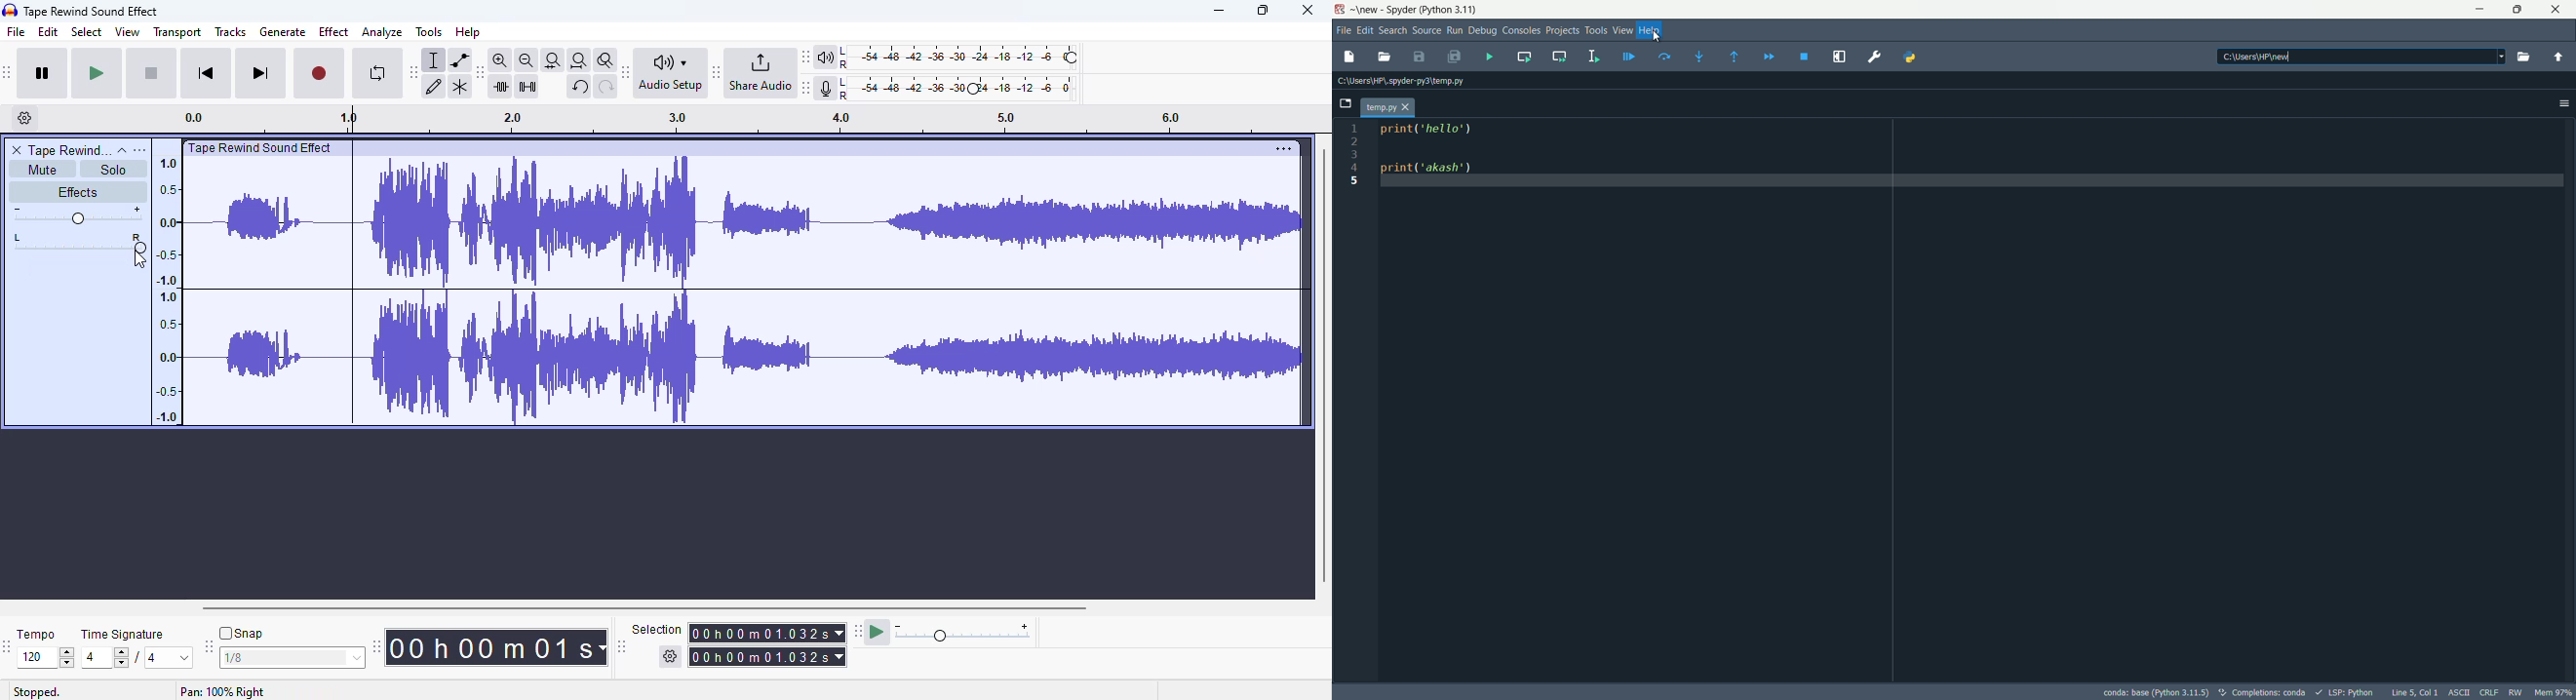 The height and width of the screenshot is (700, 2576). What do you see at coordinates (10, 10) in the screenshot?
I see `logo` at bounding box center [10, 10].